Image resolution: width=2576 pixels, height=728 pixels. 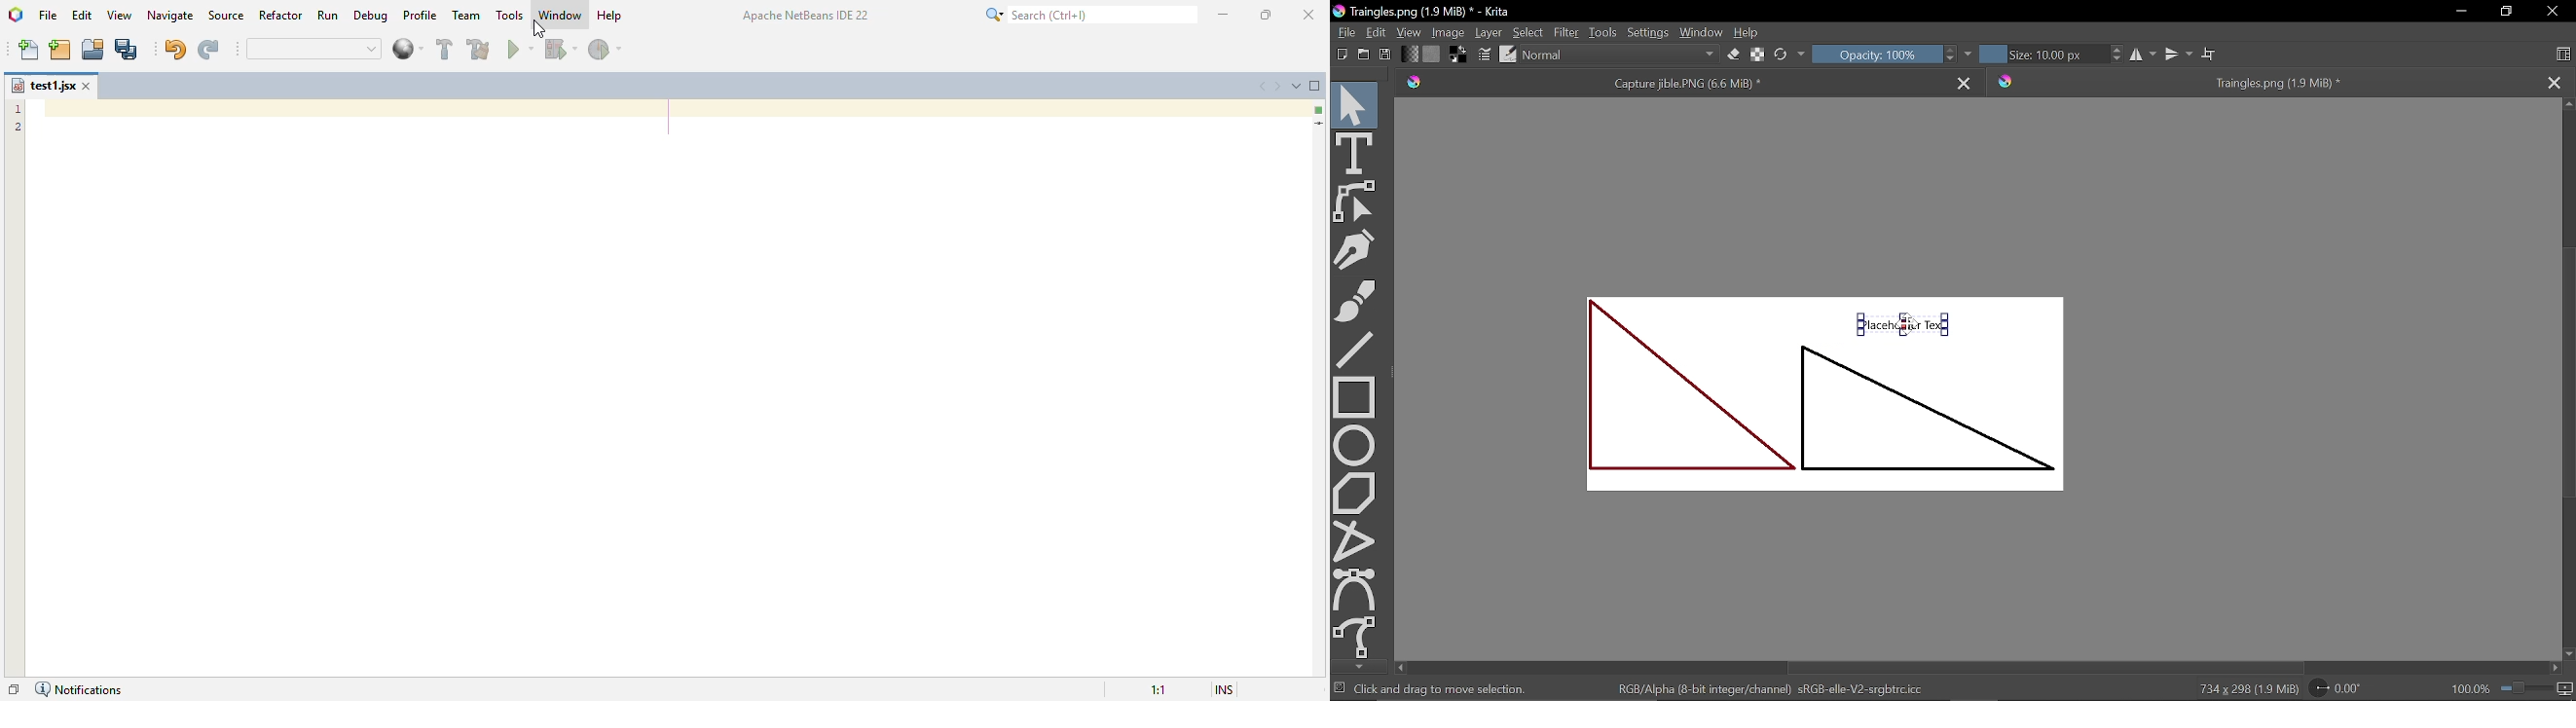 I want to click on Move down tools, so click(x=1356, y=666).